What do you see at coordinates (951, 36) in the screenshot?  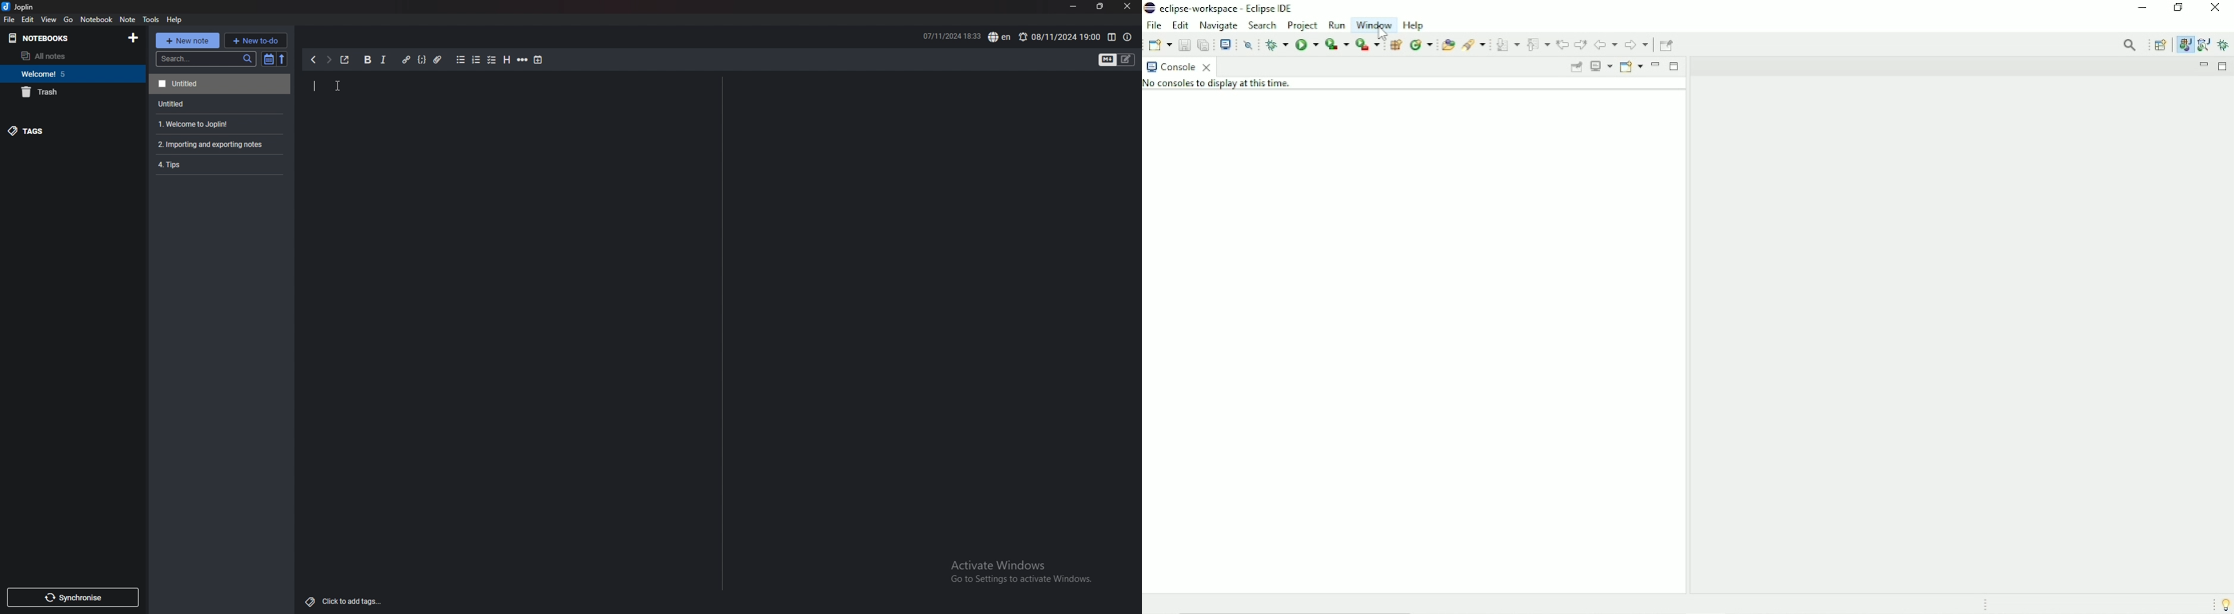 I see `07/11/2024 1833` at bounding box center [951, 36].